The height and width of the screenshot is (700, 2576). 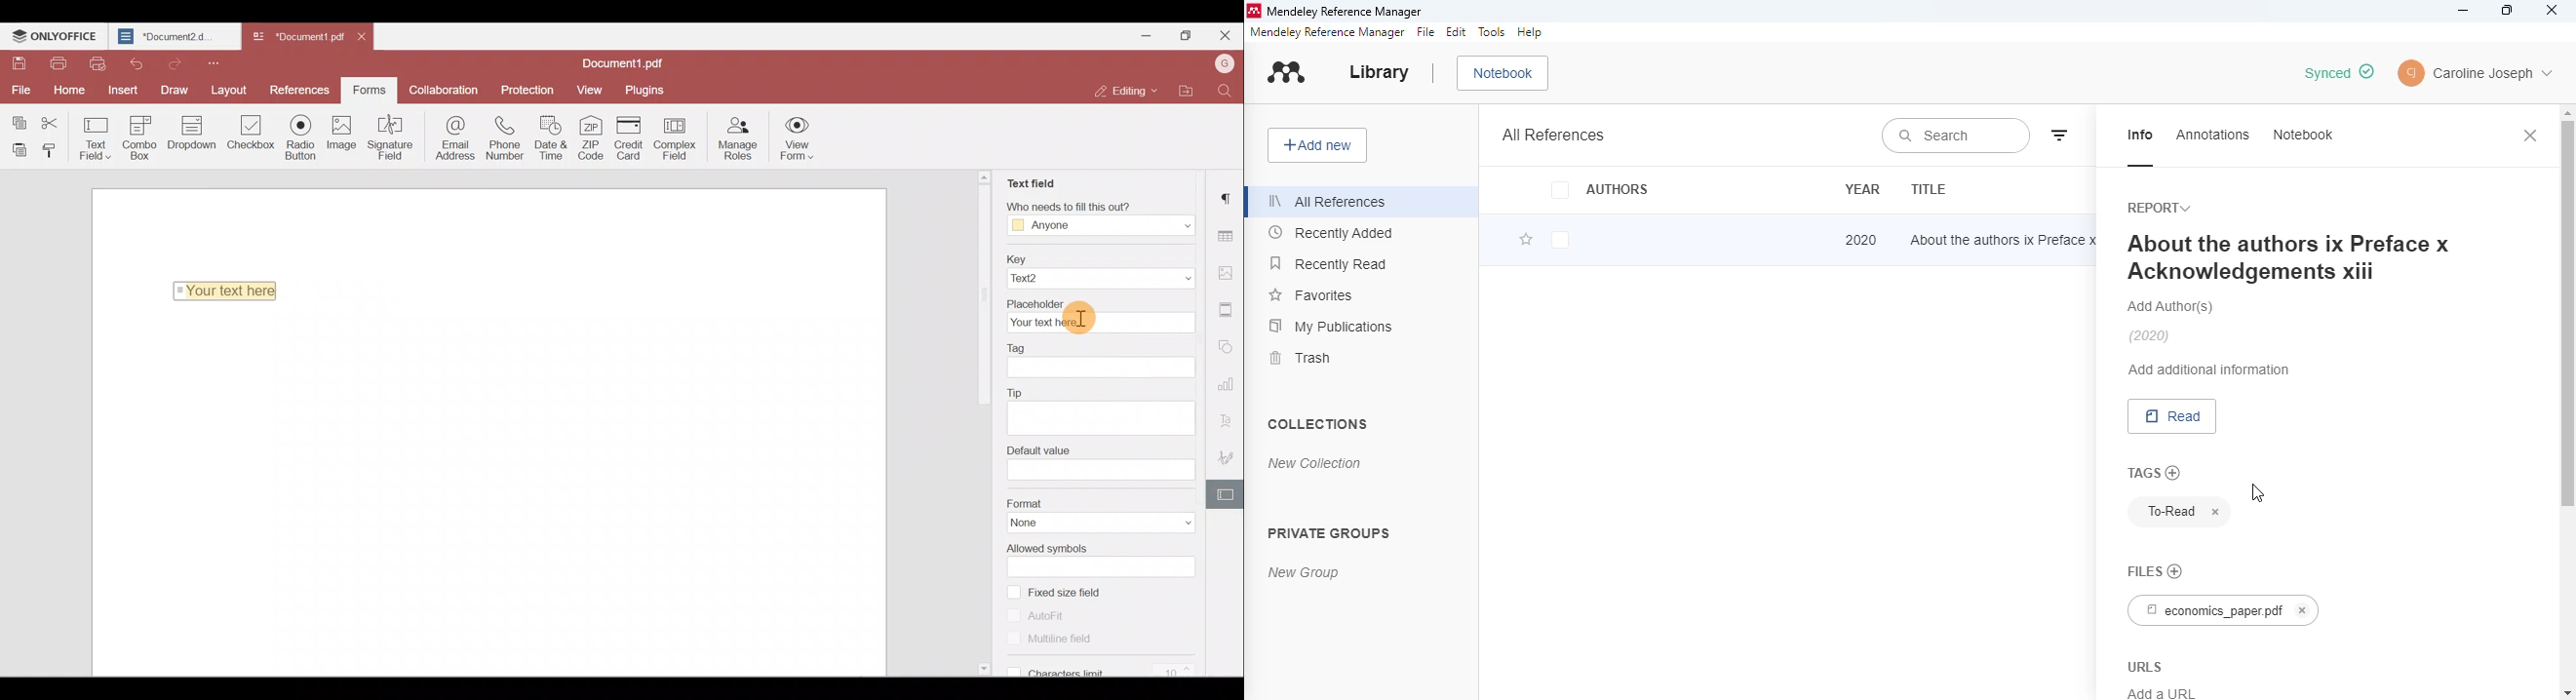 What do you see at coordinates (1425, 32) in the screenshot?
I see `file` at bounding box center [1425, 32].